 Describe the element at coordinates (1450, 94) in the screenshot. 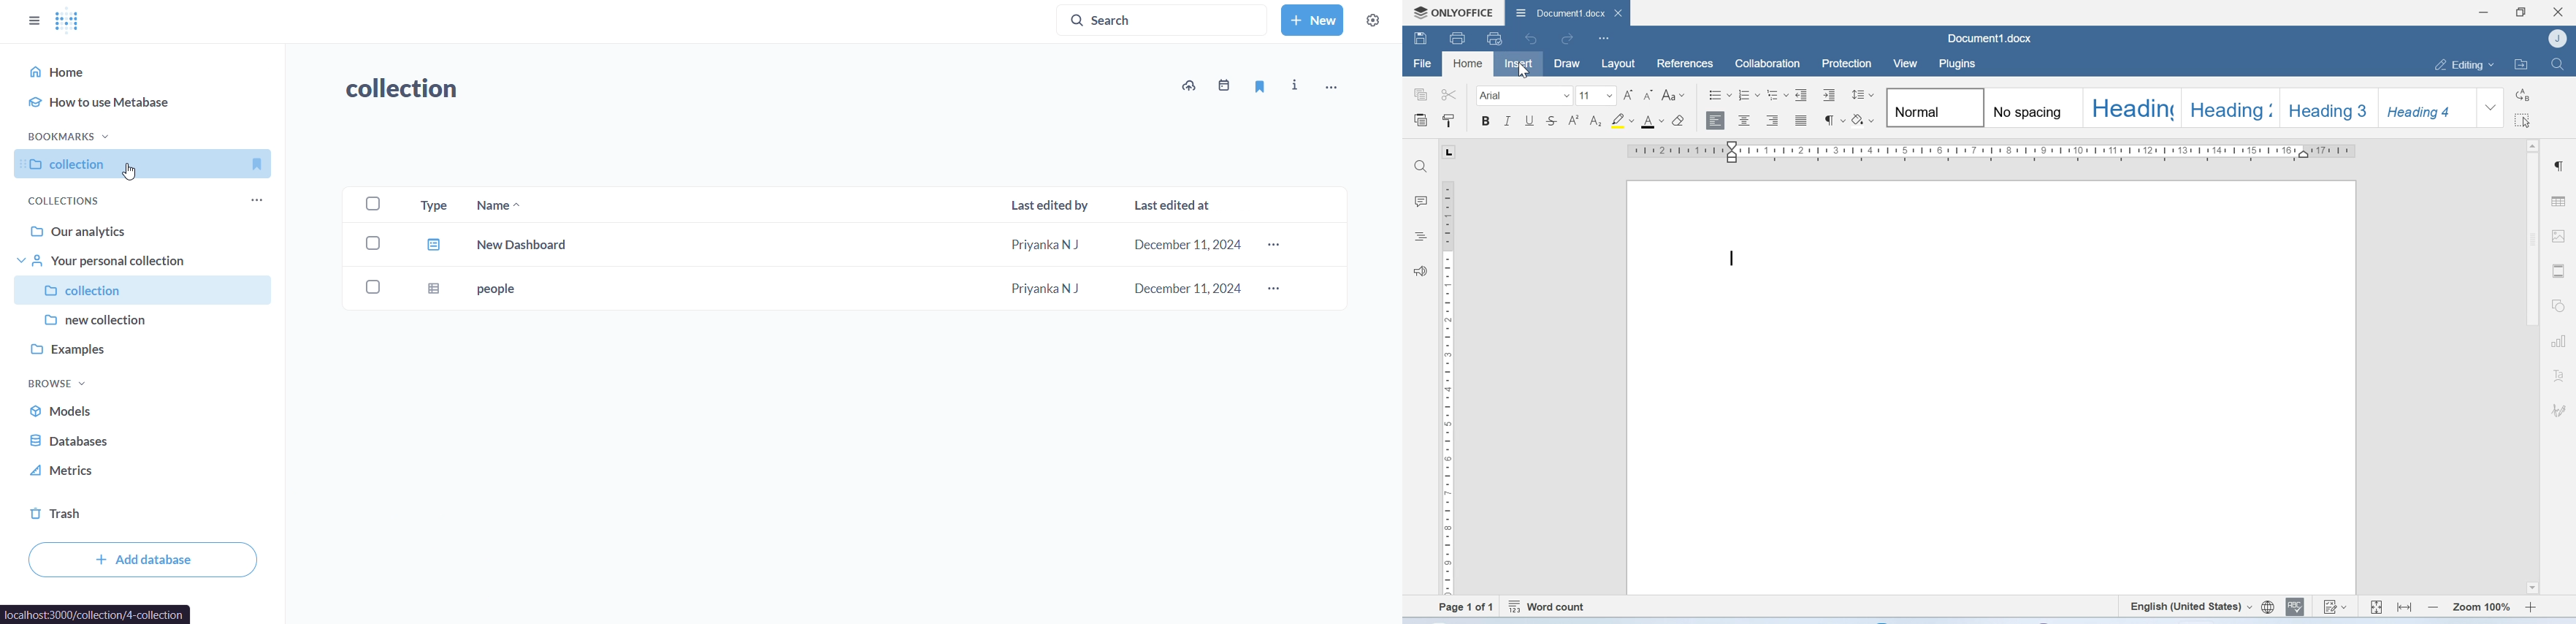

I see `Cut` at that location.